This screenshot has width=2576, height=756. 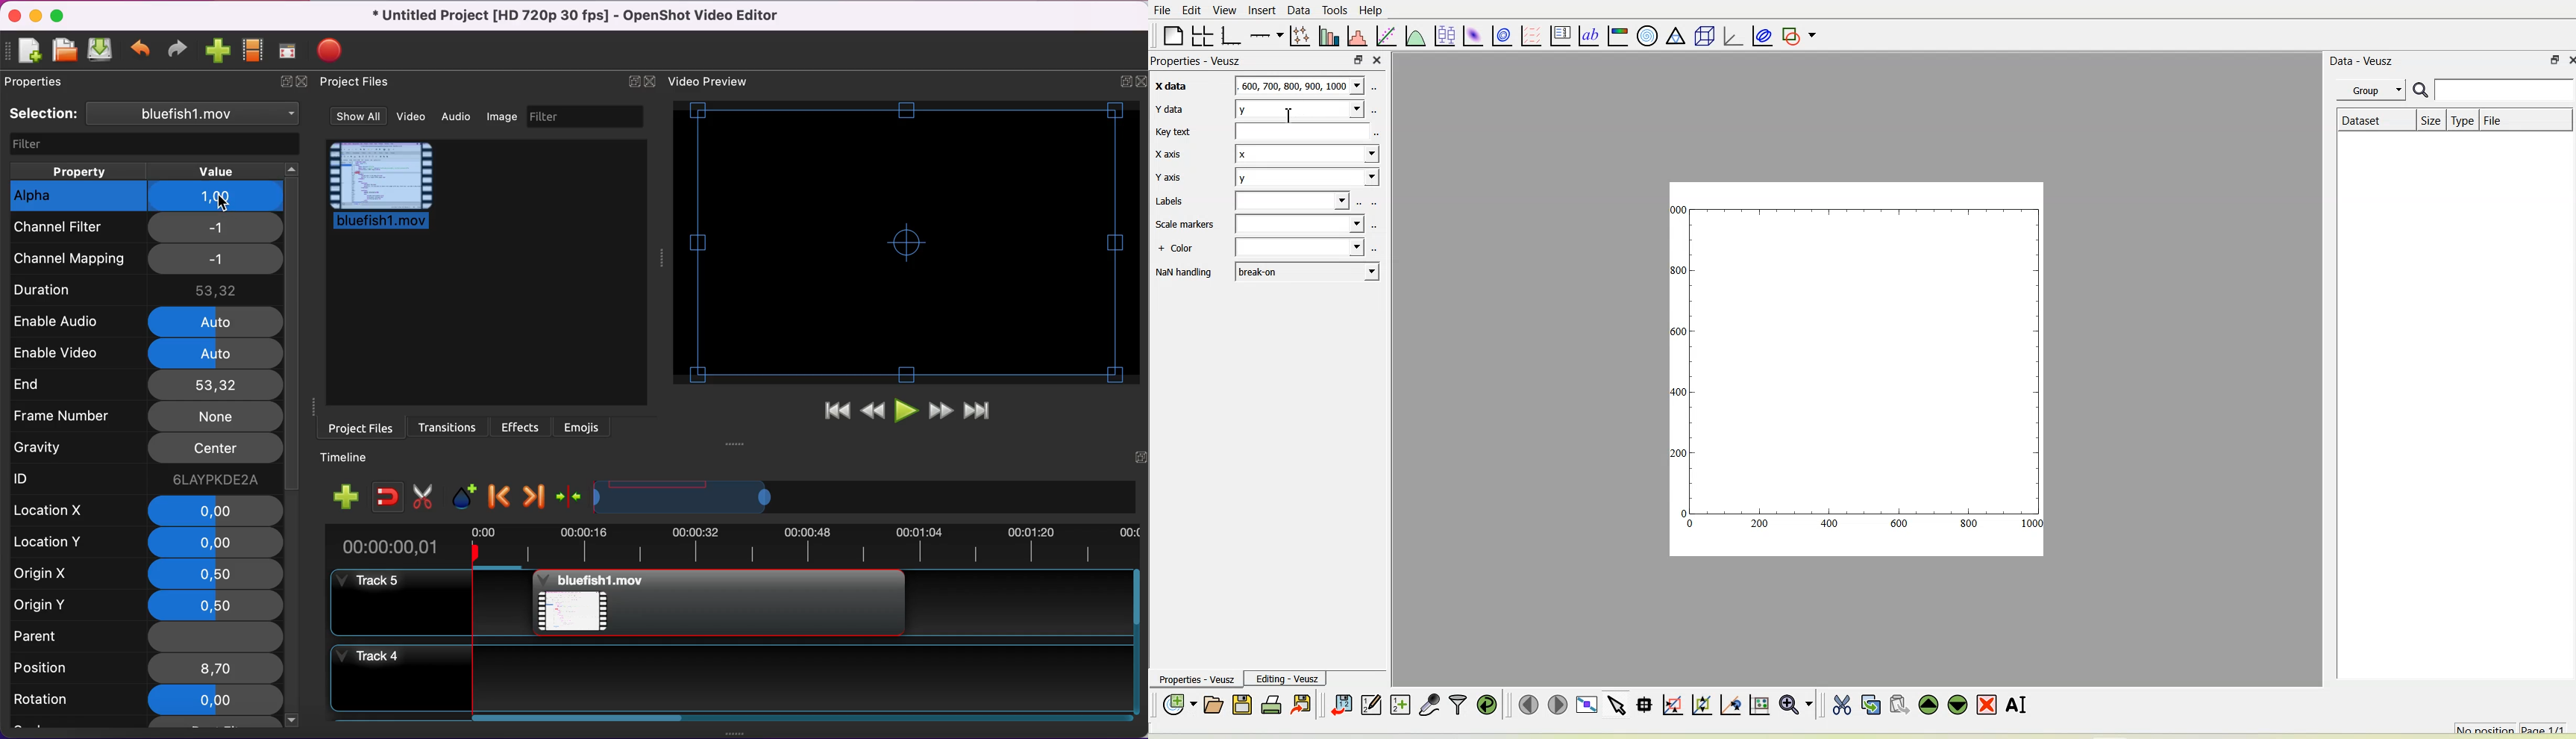 What do you see at coordinates (70, 383) in the screenshot?
I see `end` at bounding box center [70, 383].